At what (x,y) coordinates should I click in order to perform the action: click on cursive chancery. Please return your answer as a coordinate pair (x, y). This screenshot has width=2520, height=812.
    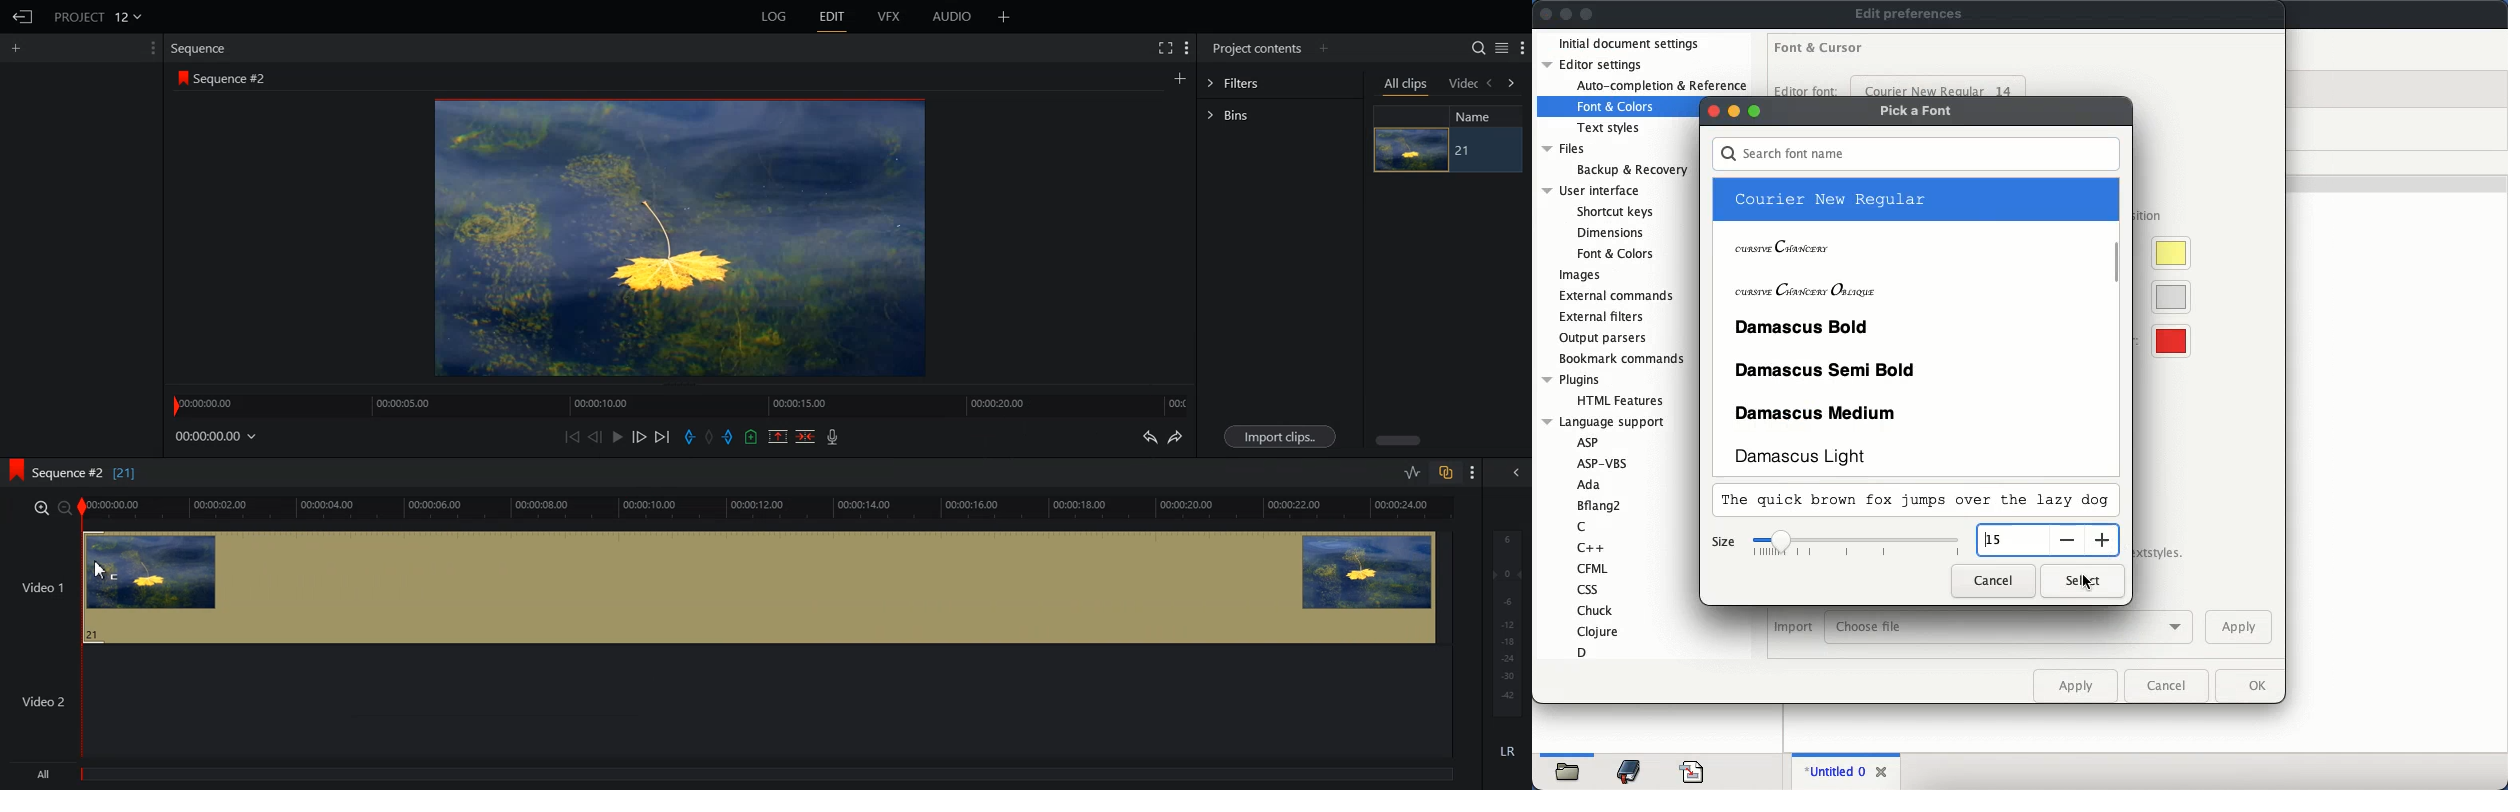
    Looking at the image, I should click on (1912, 243).